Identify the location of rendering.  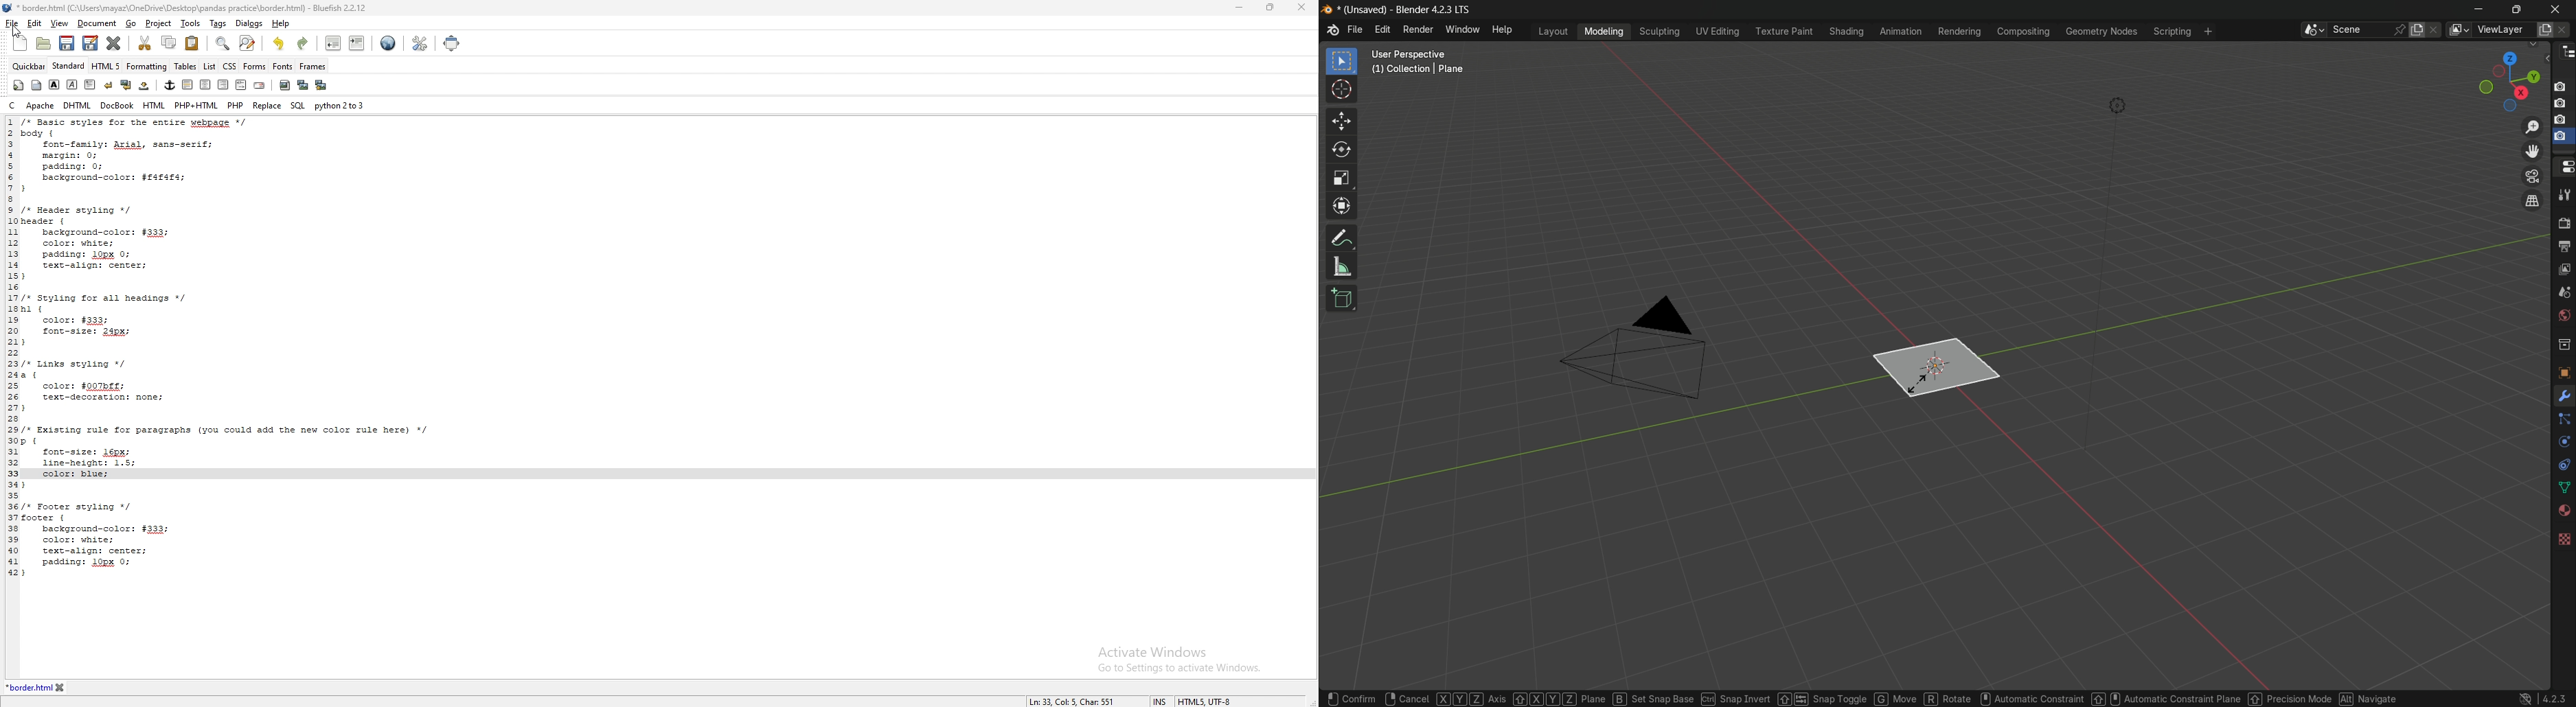
(1959, 31).